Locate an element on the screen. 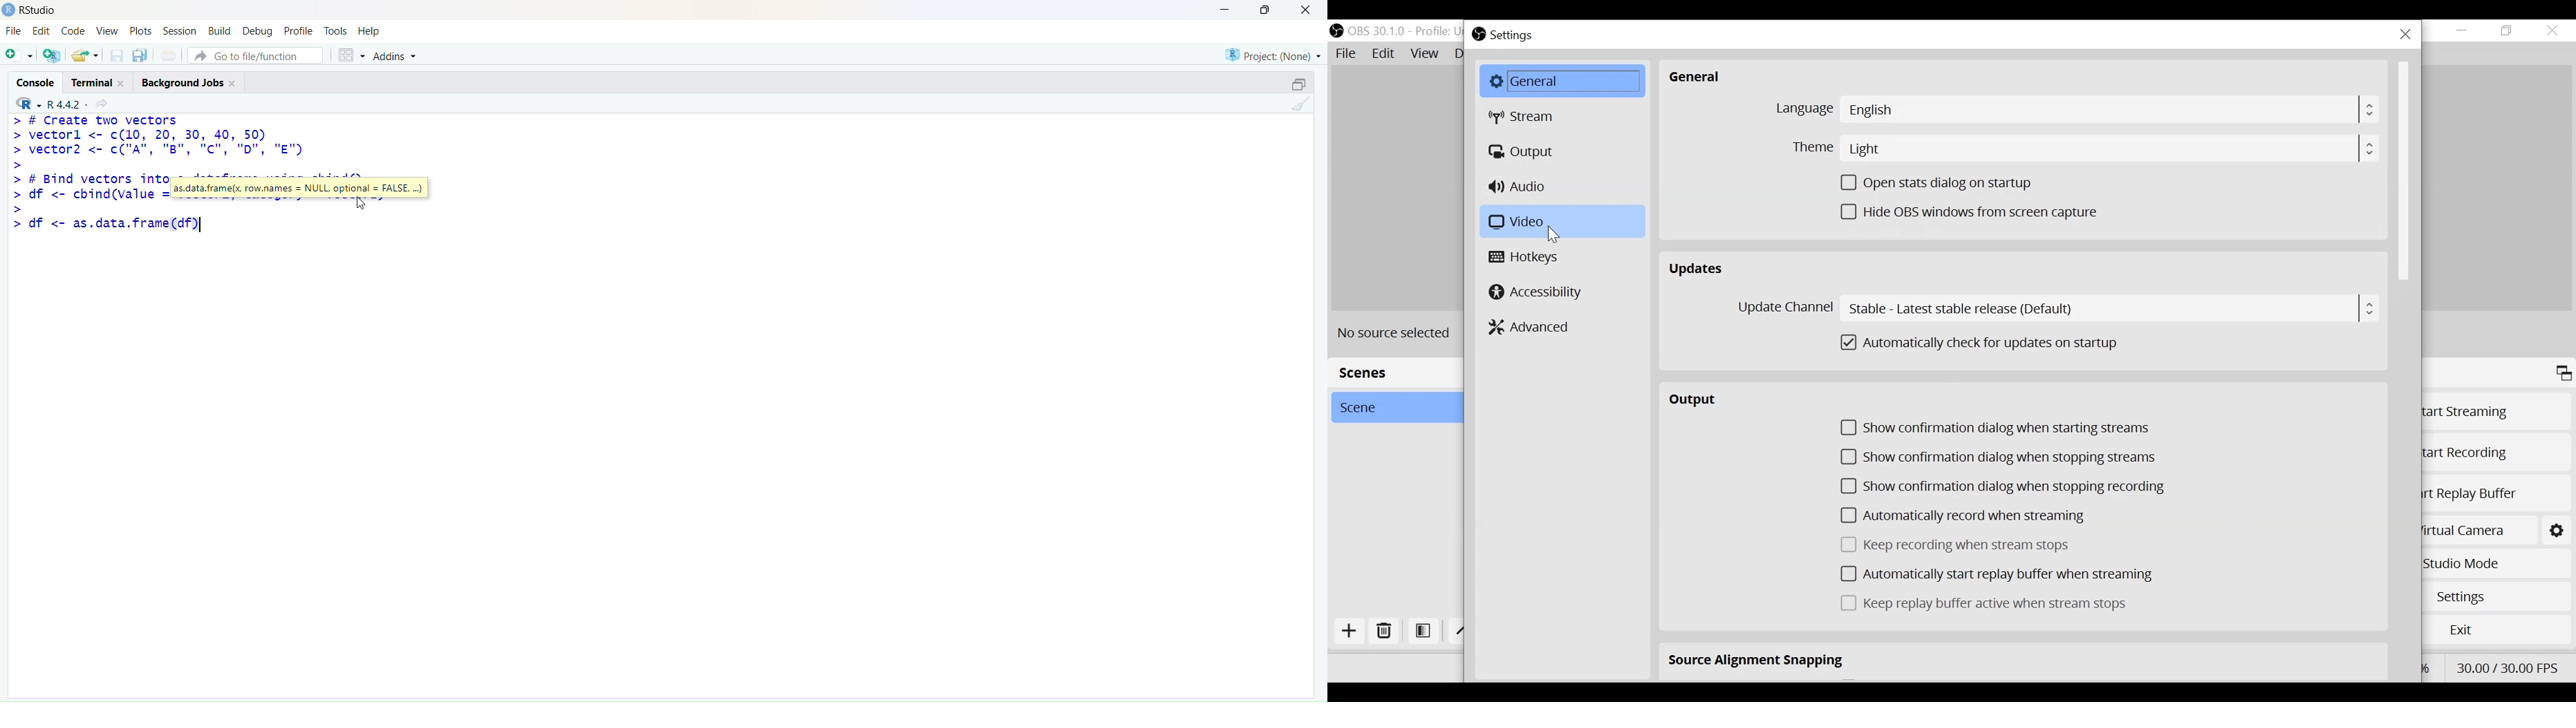  Tools is located at coordinates (336, 30).